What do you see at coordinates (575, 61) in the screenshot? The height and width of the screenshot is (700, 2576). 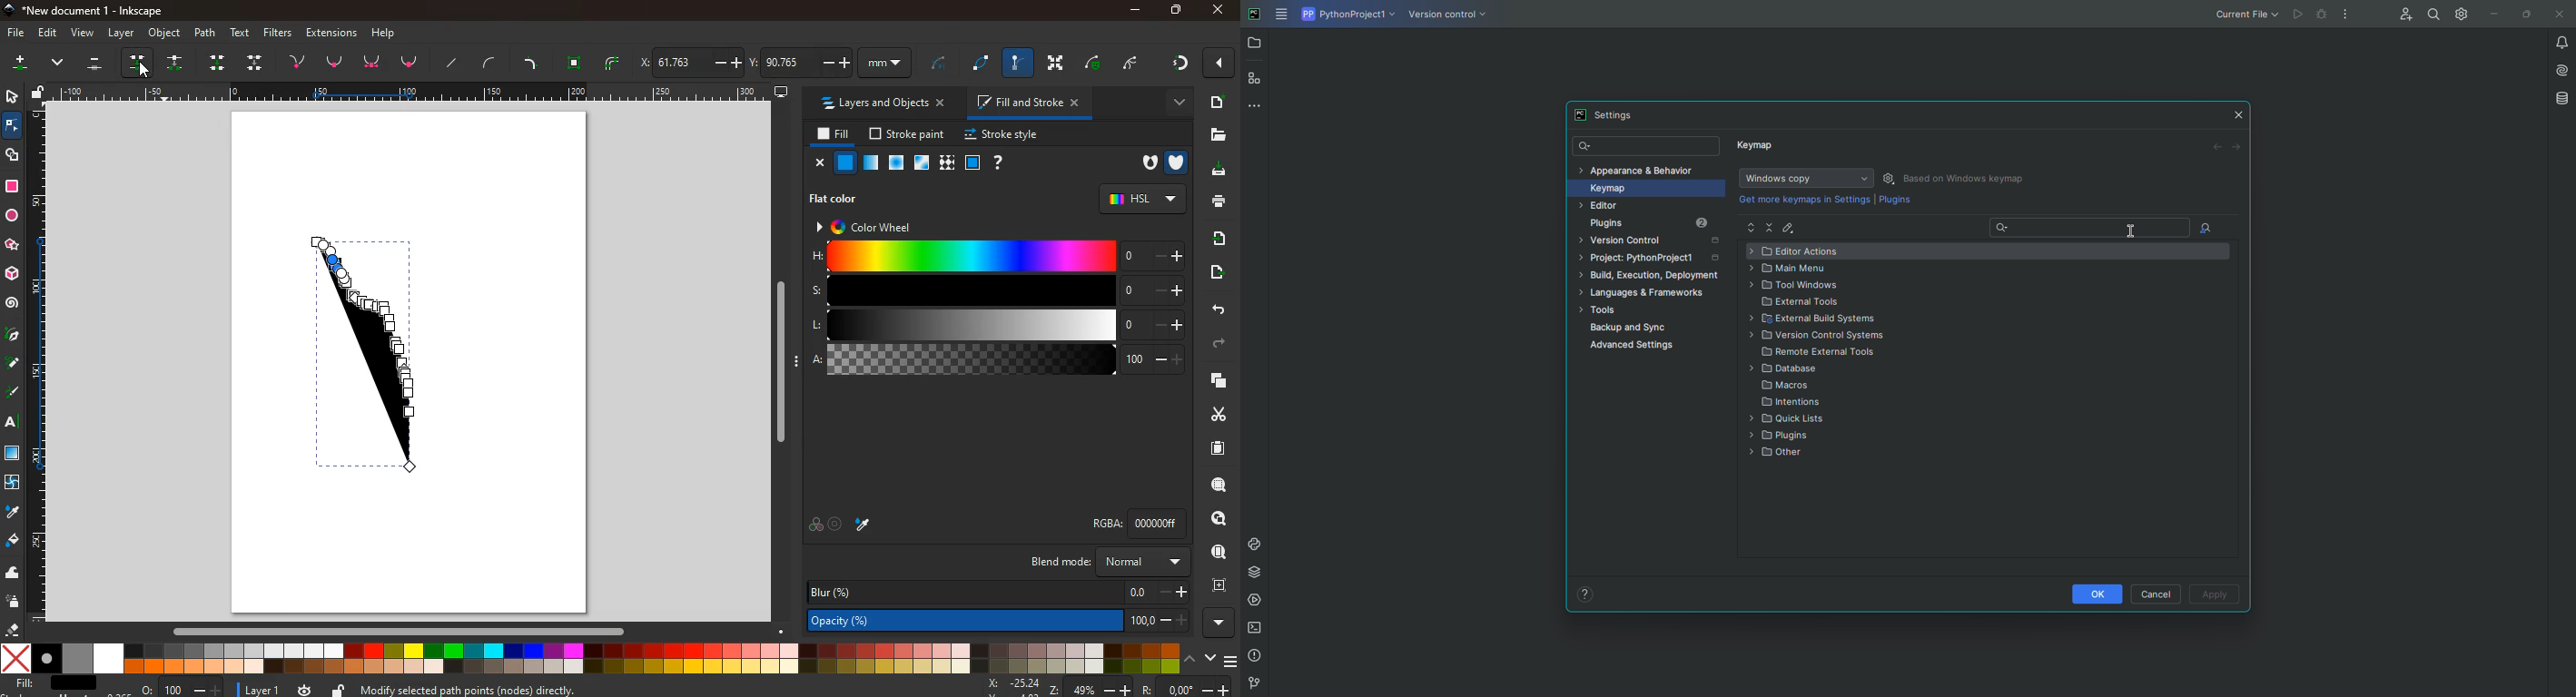 I see `waure` at bounding box center [575, 61].